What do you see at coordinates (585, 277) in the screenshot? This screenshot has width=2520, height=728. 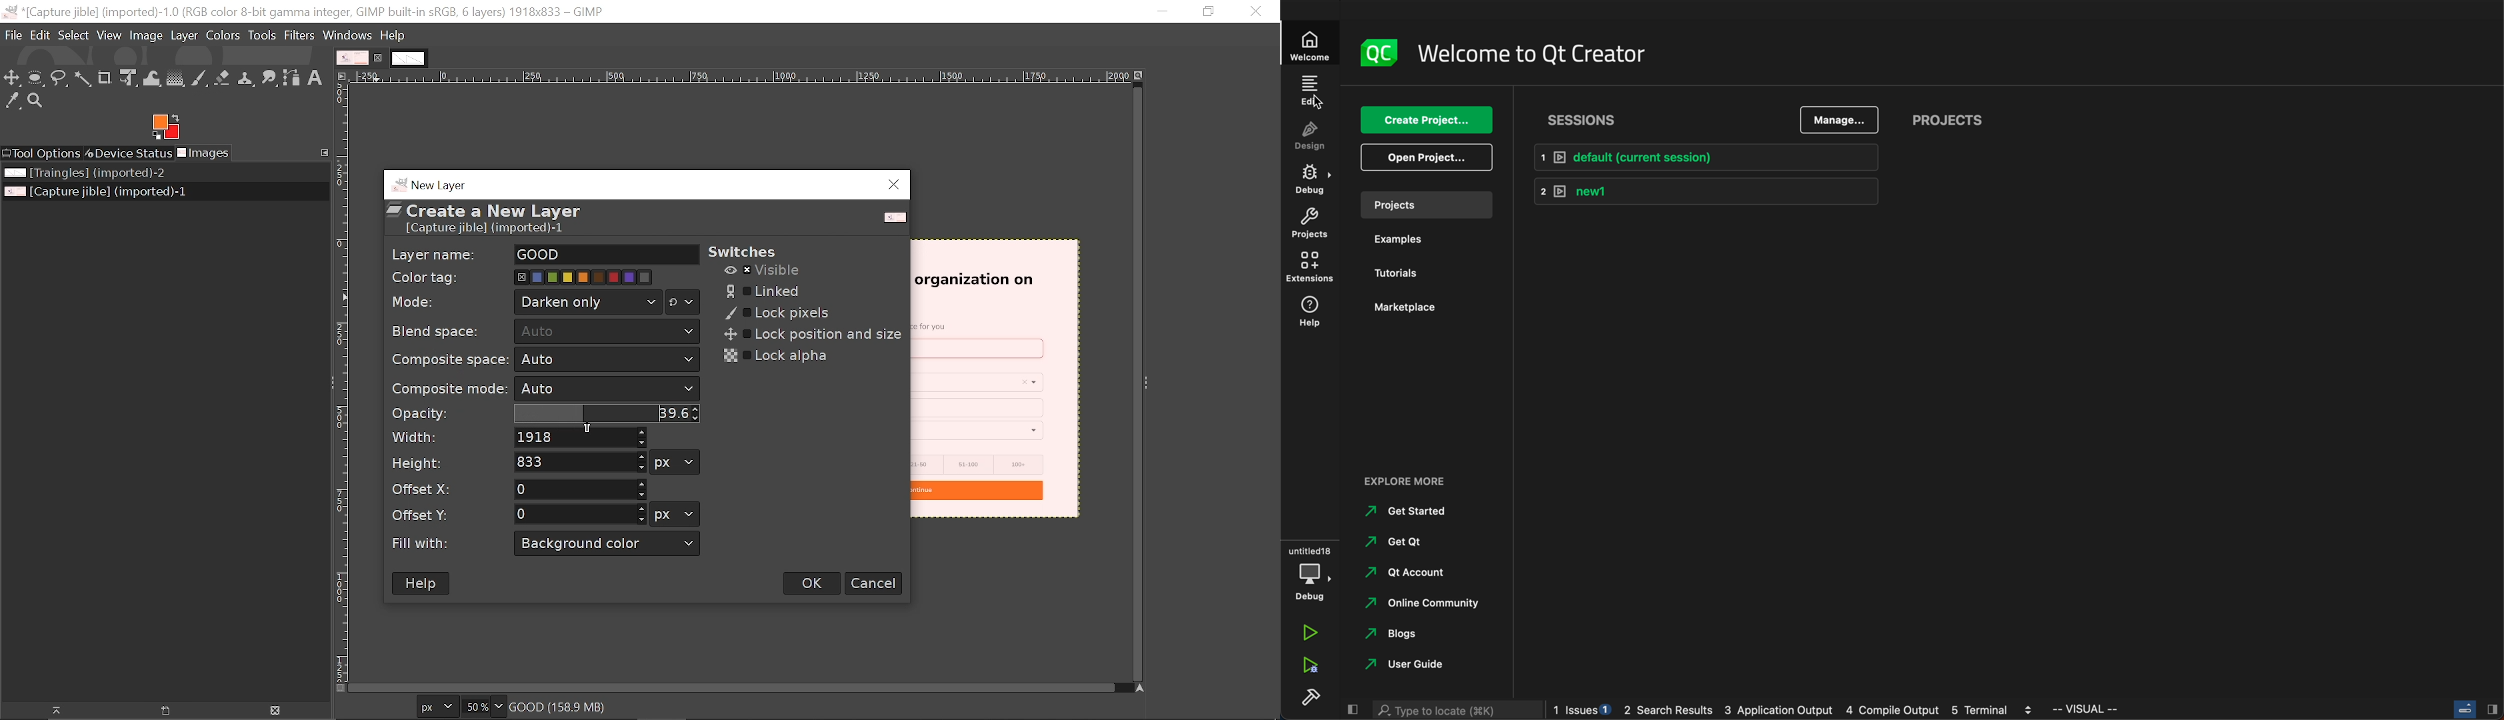 I see `Color tag` at bounding box center [585, 277].